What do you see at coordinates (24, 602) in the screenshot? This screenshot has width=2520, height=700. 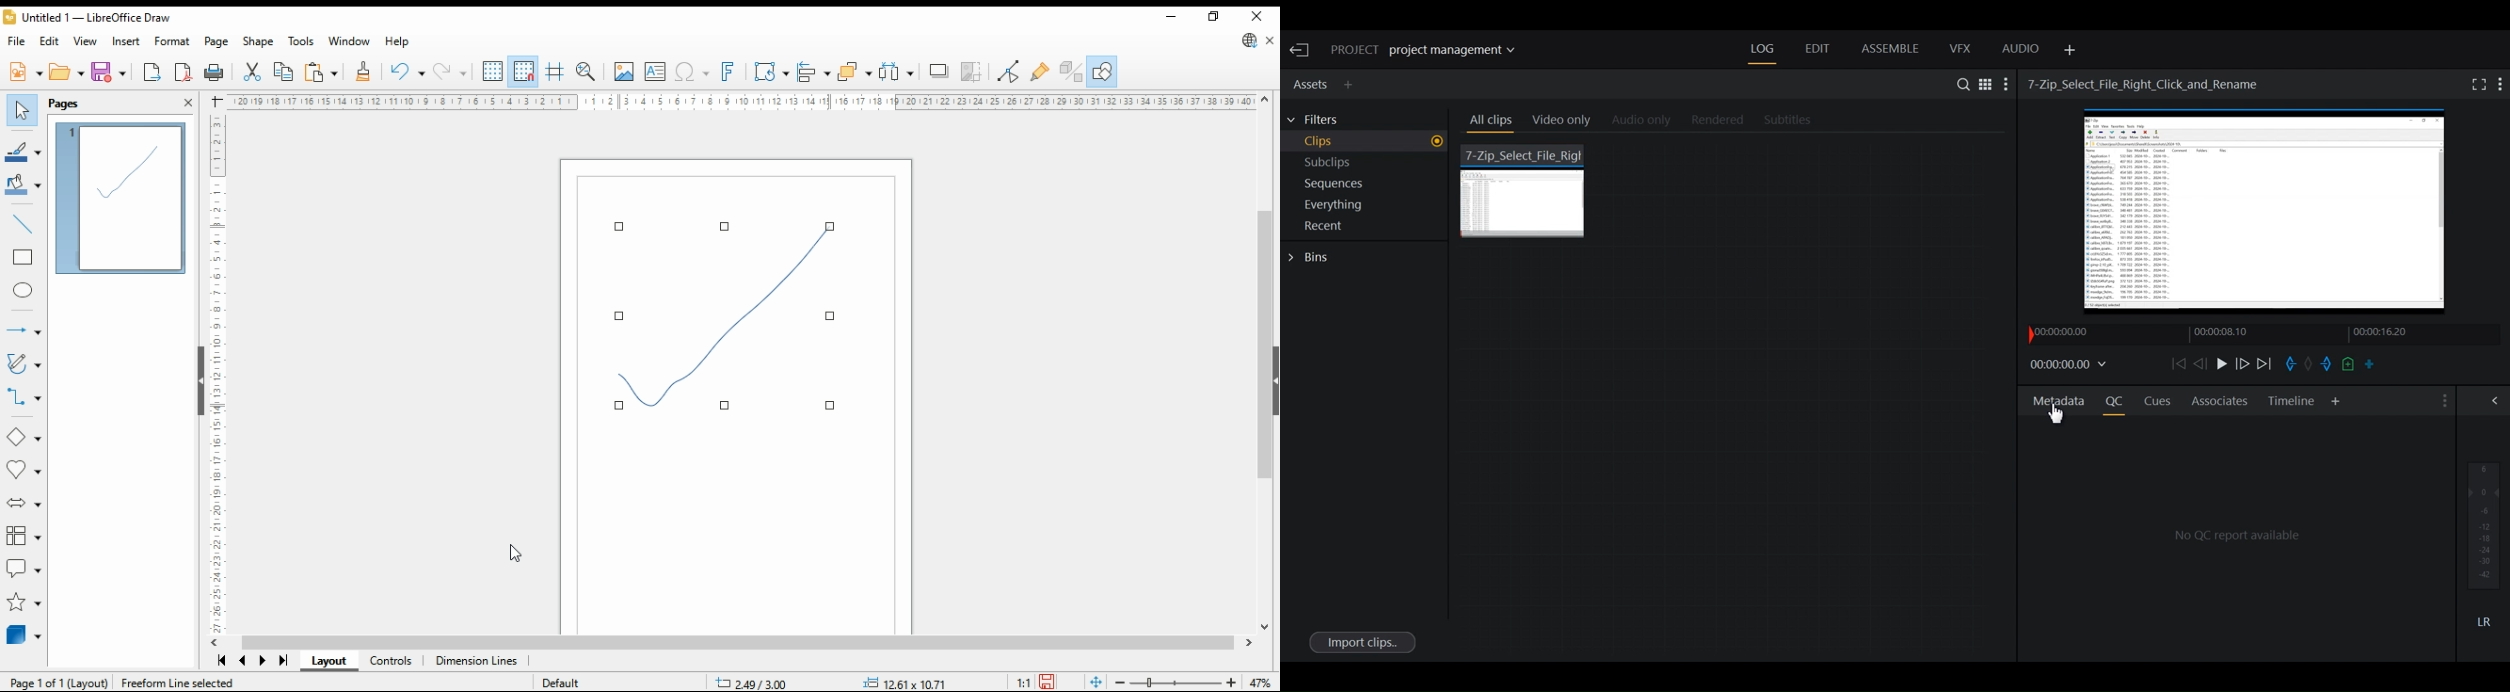 I see `stars and banners` at bounding box center [24, 602].